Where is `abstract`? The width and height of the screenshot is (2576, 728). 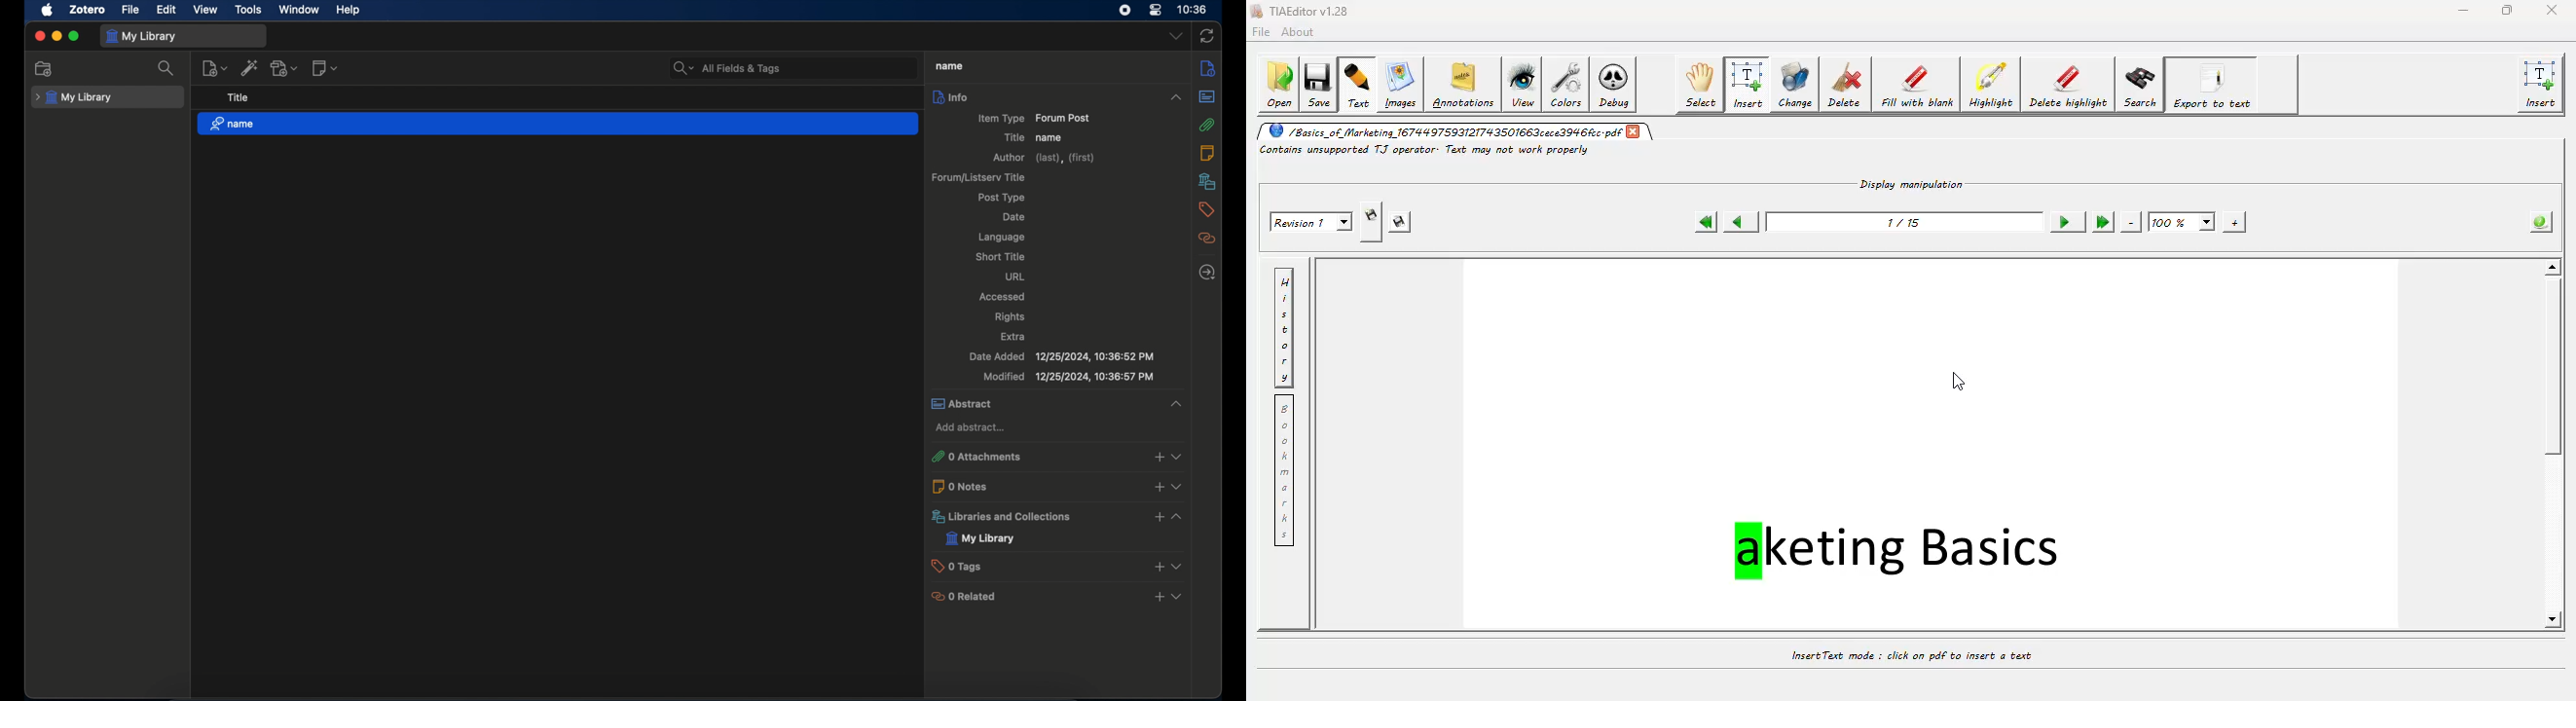 abstract is located at coordinates (1057, 404).